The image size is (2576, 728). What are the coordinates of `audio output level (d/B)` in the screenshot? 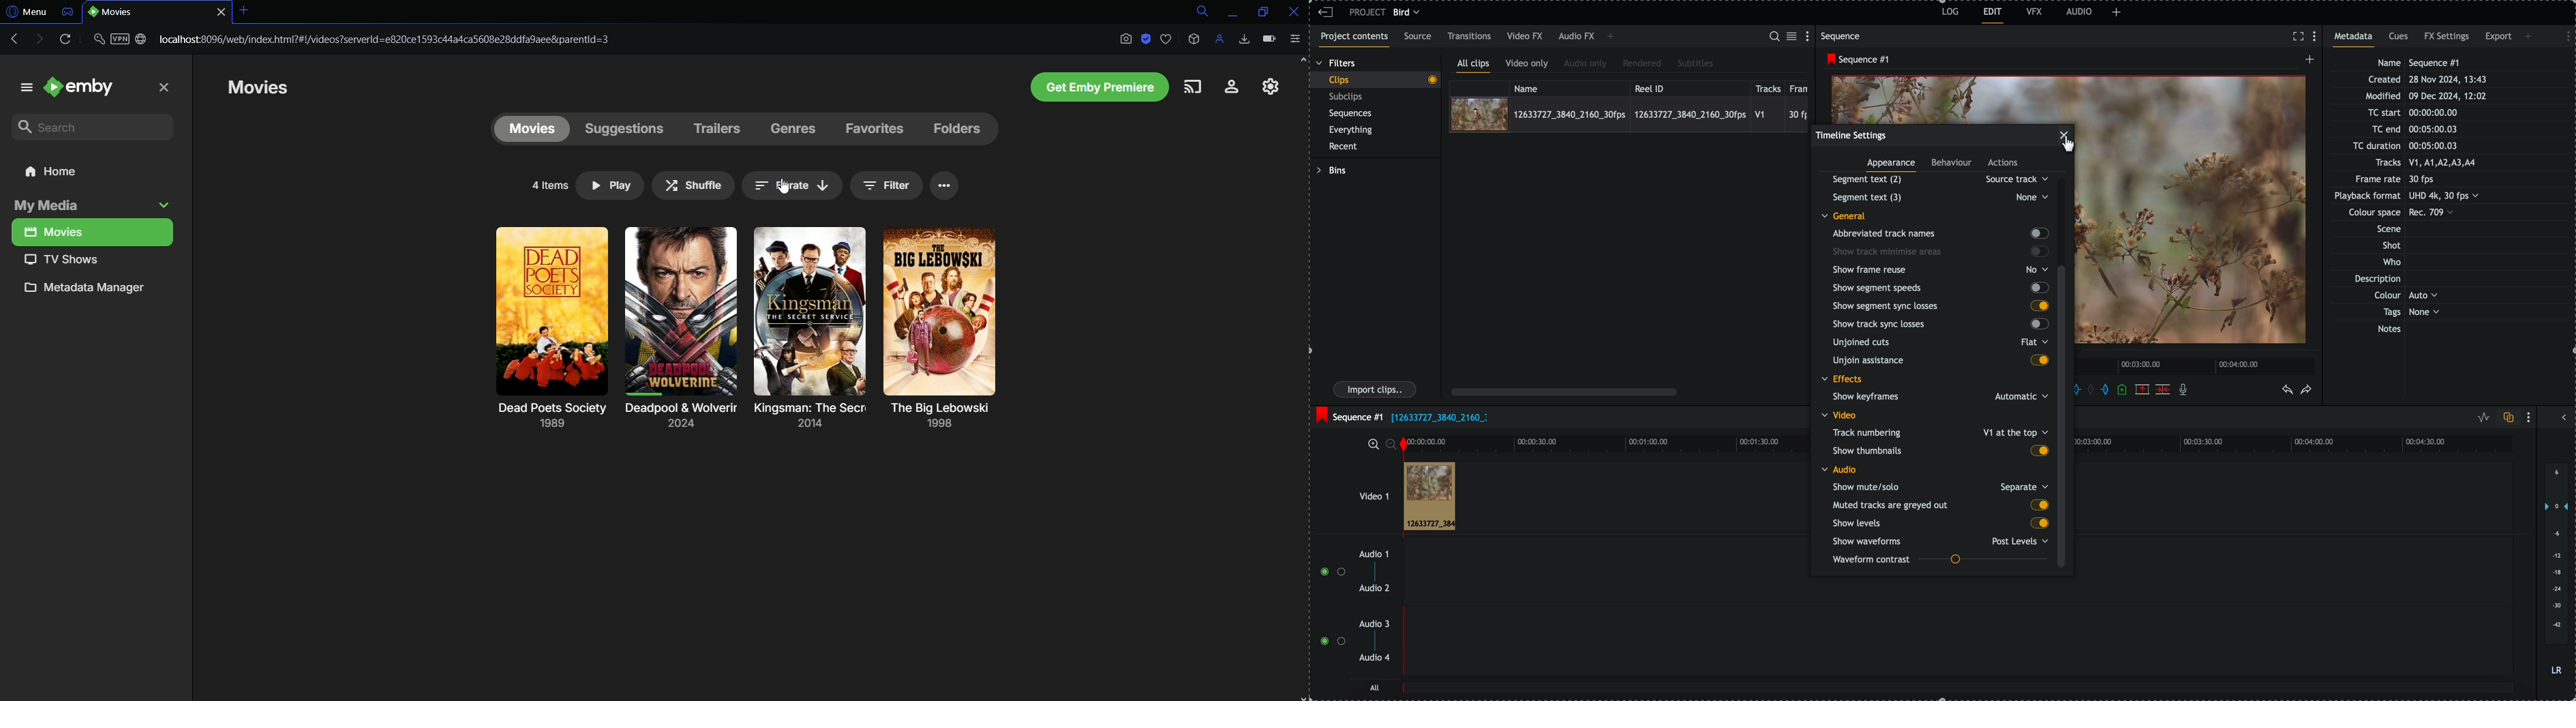 It's located at (2555, 569).